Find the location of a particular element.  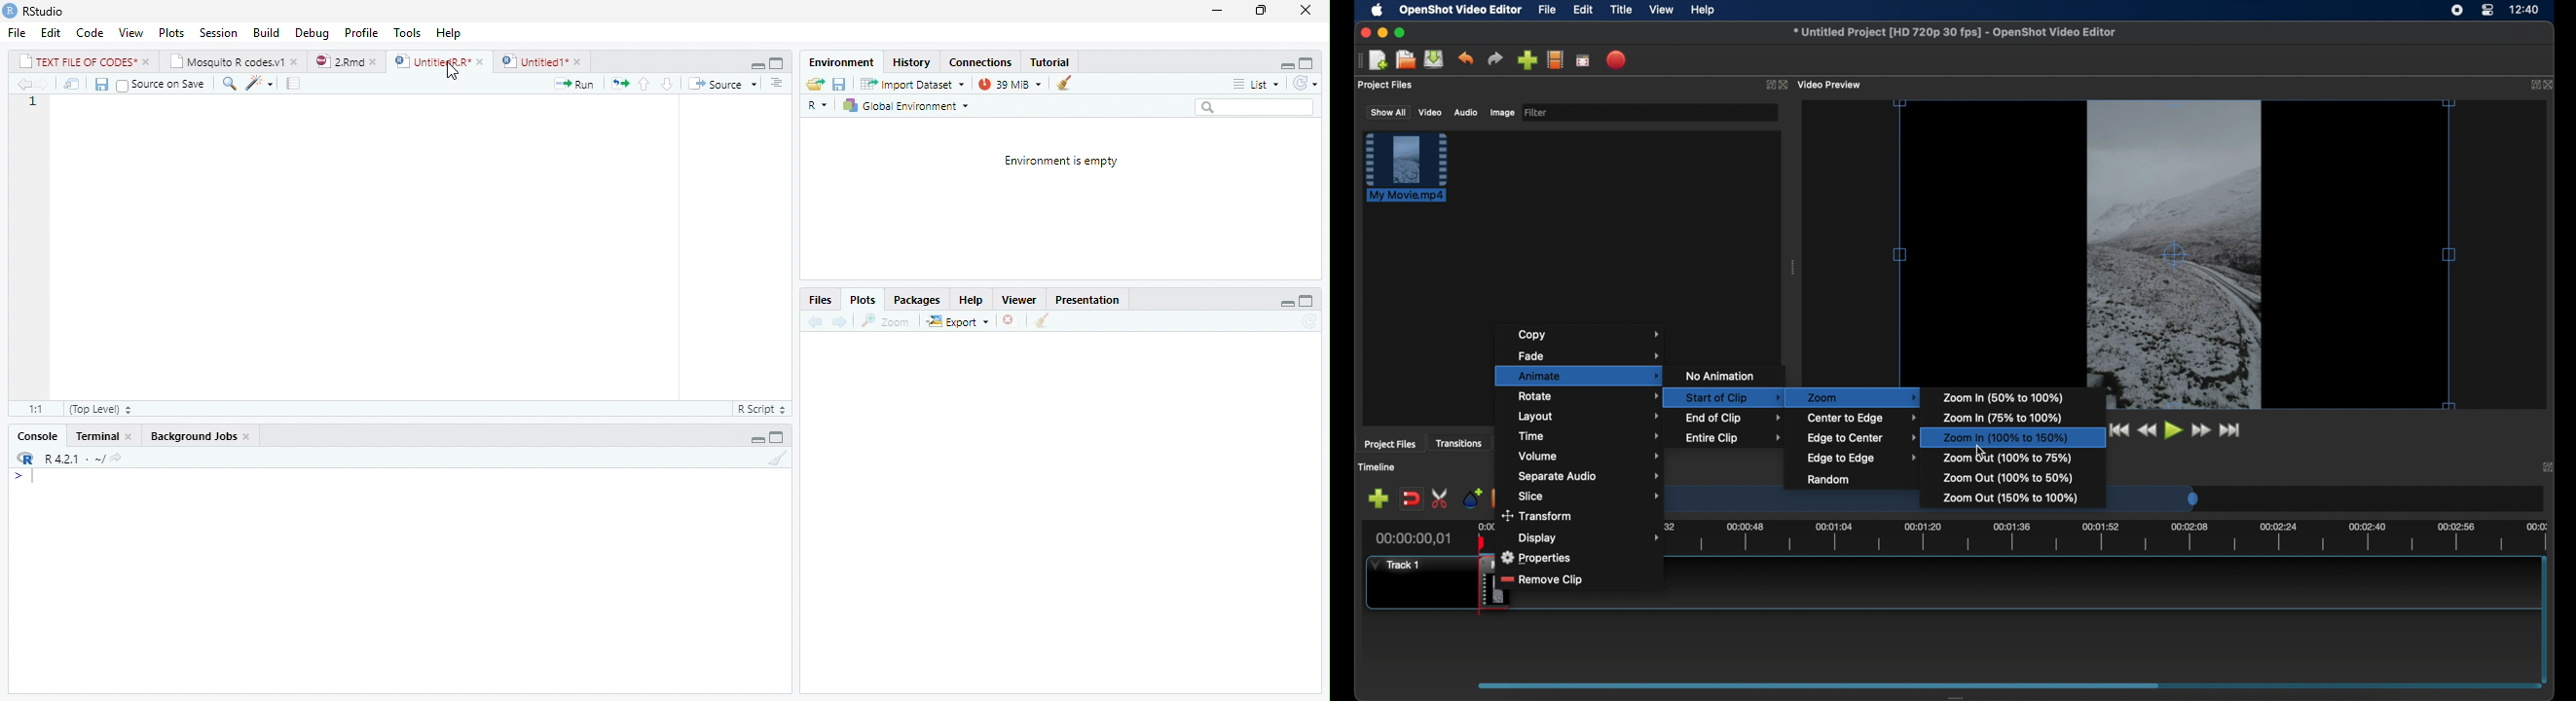

expand is located at coordinates (1767, 86).